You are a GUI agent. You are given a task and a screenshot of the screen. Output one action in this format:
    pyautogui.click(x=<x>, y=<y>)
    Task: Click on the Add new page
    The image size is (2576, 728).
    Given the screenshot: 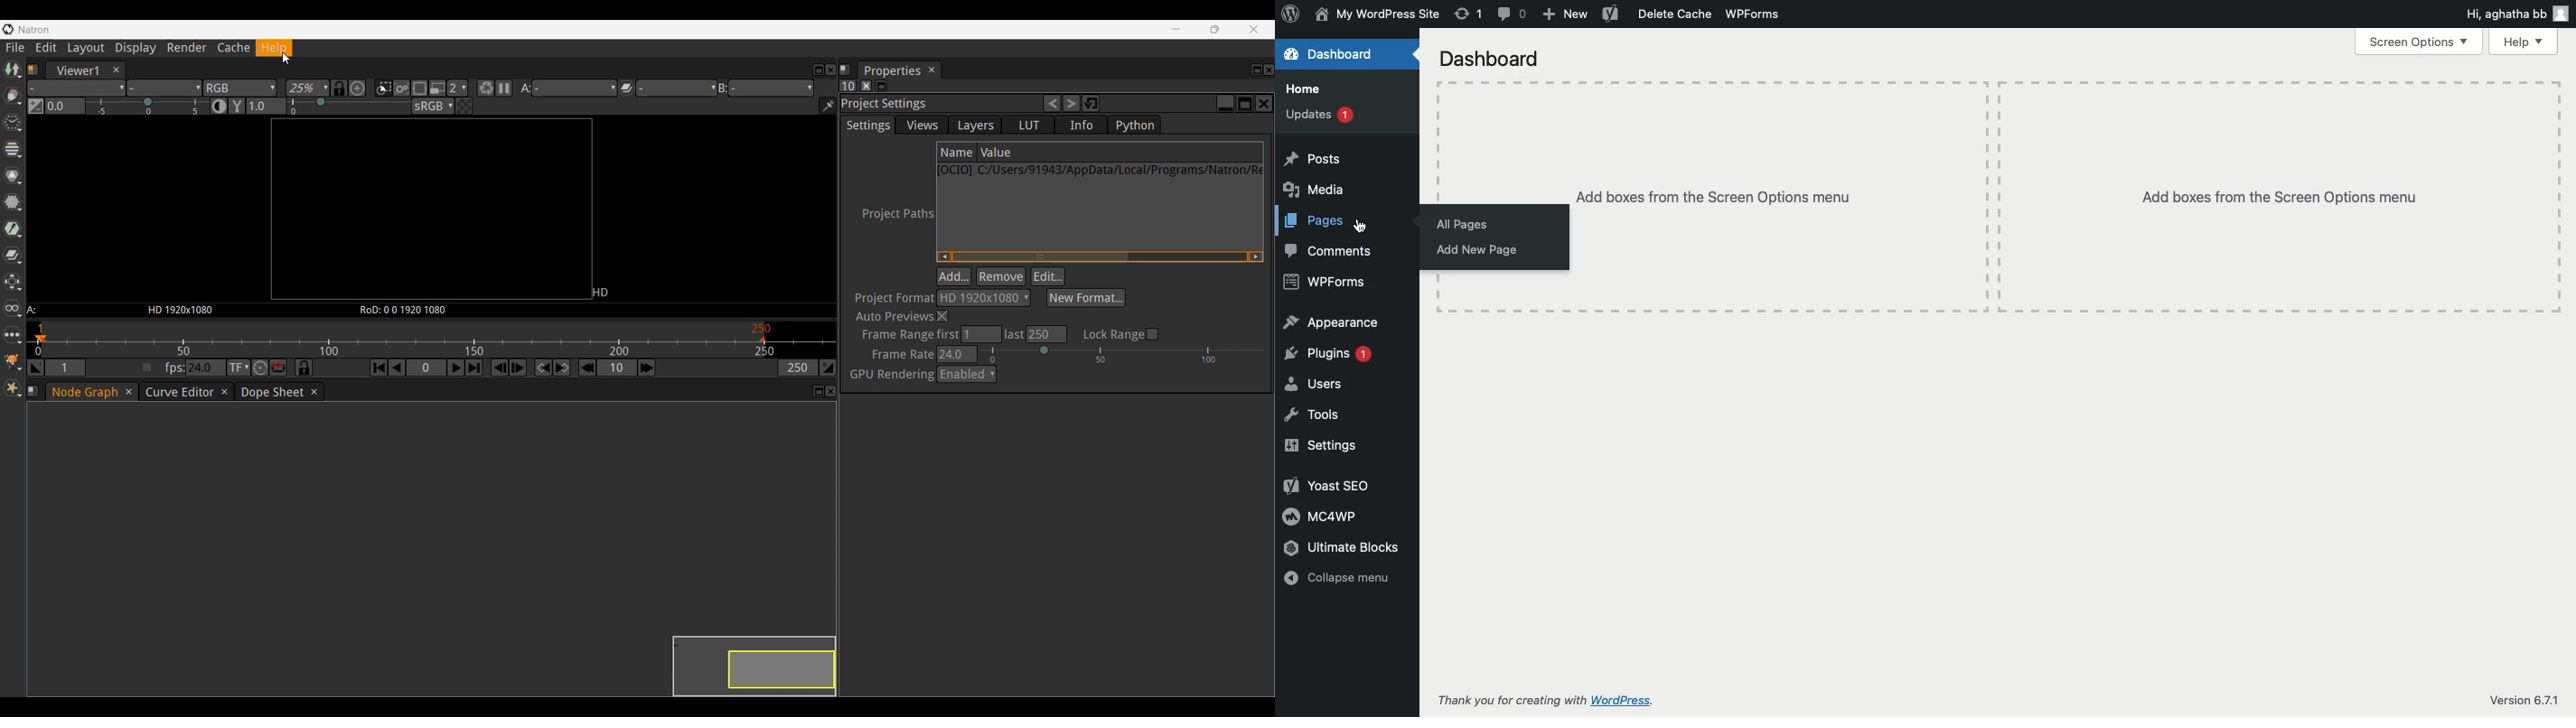 What is the action you would take?
    pyautogui.click(x=1477, y=250)
    